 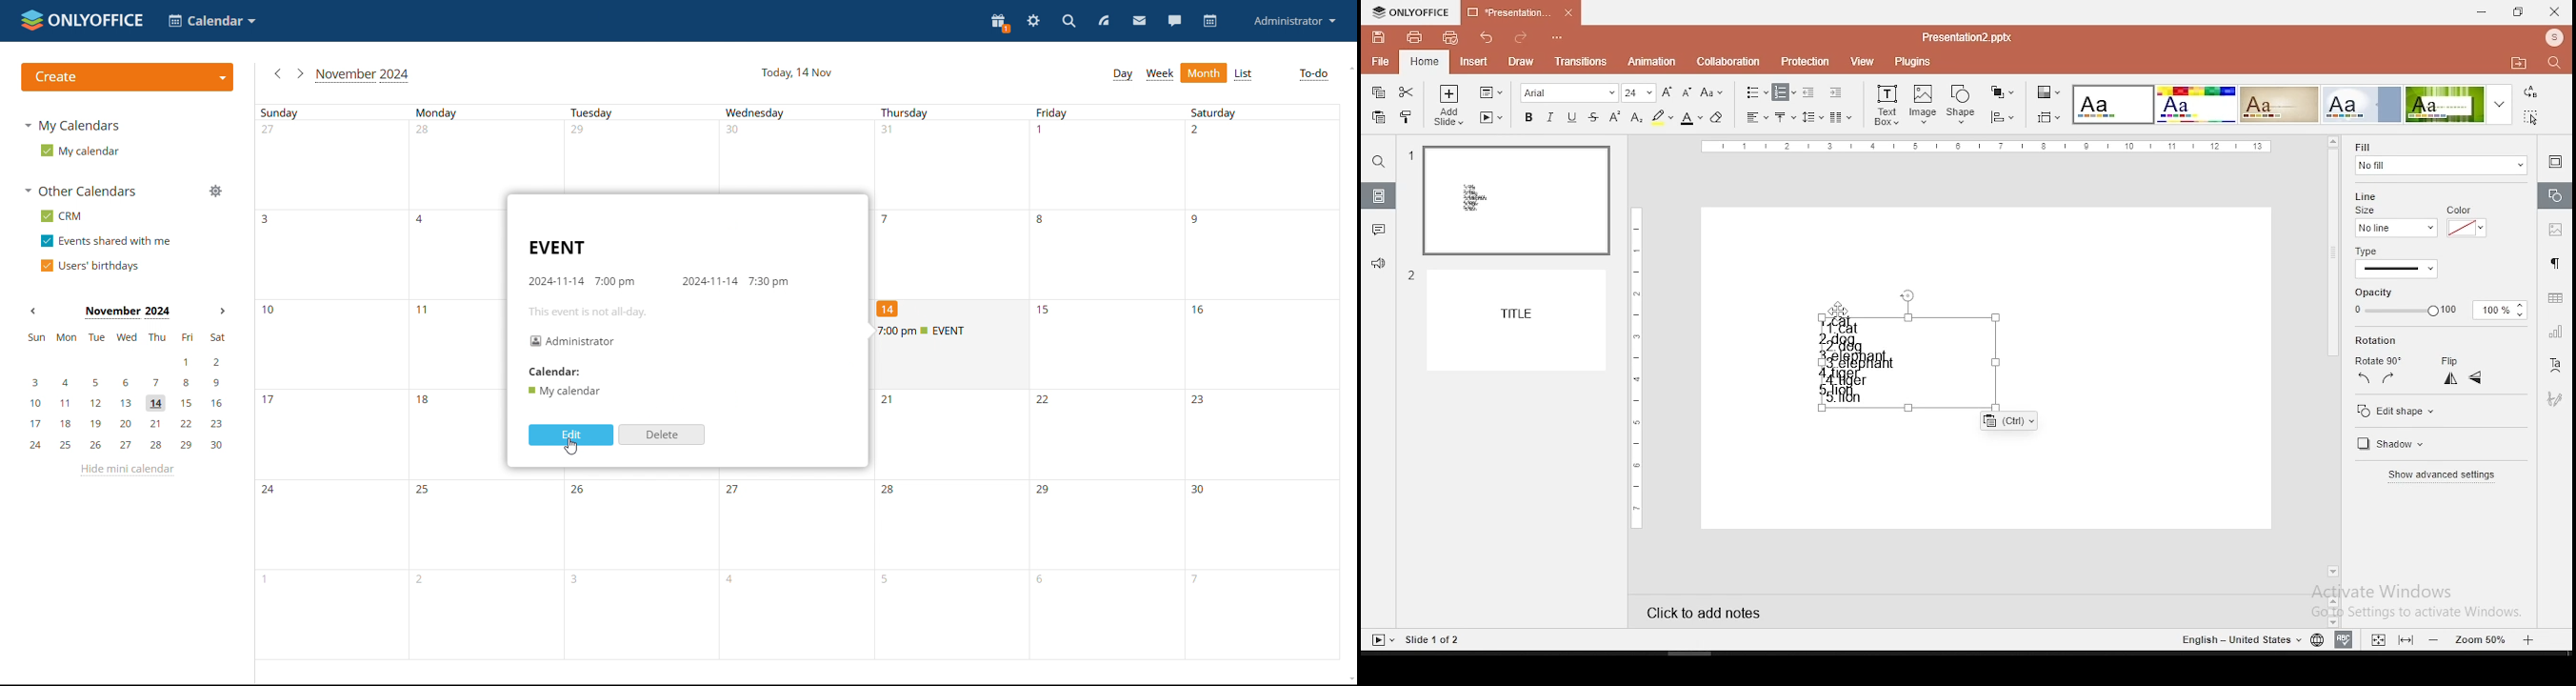 What do you see at coordinates (2371, 251) in the screenshot?
I see `type` at bounding box center [2371, 251].